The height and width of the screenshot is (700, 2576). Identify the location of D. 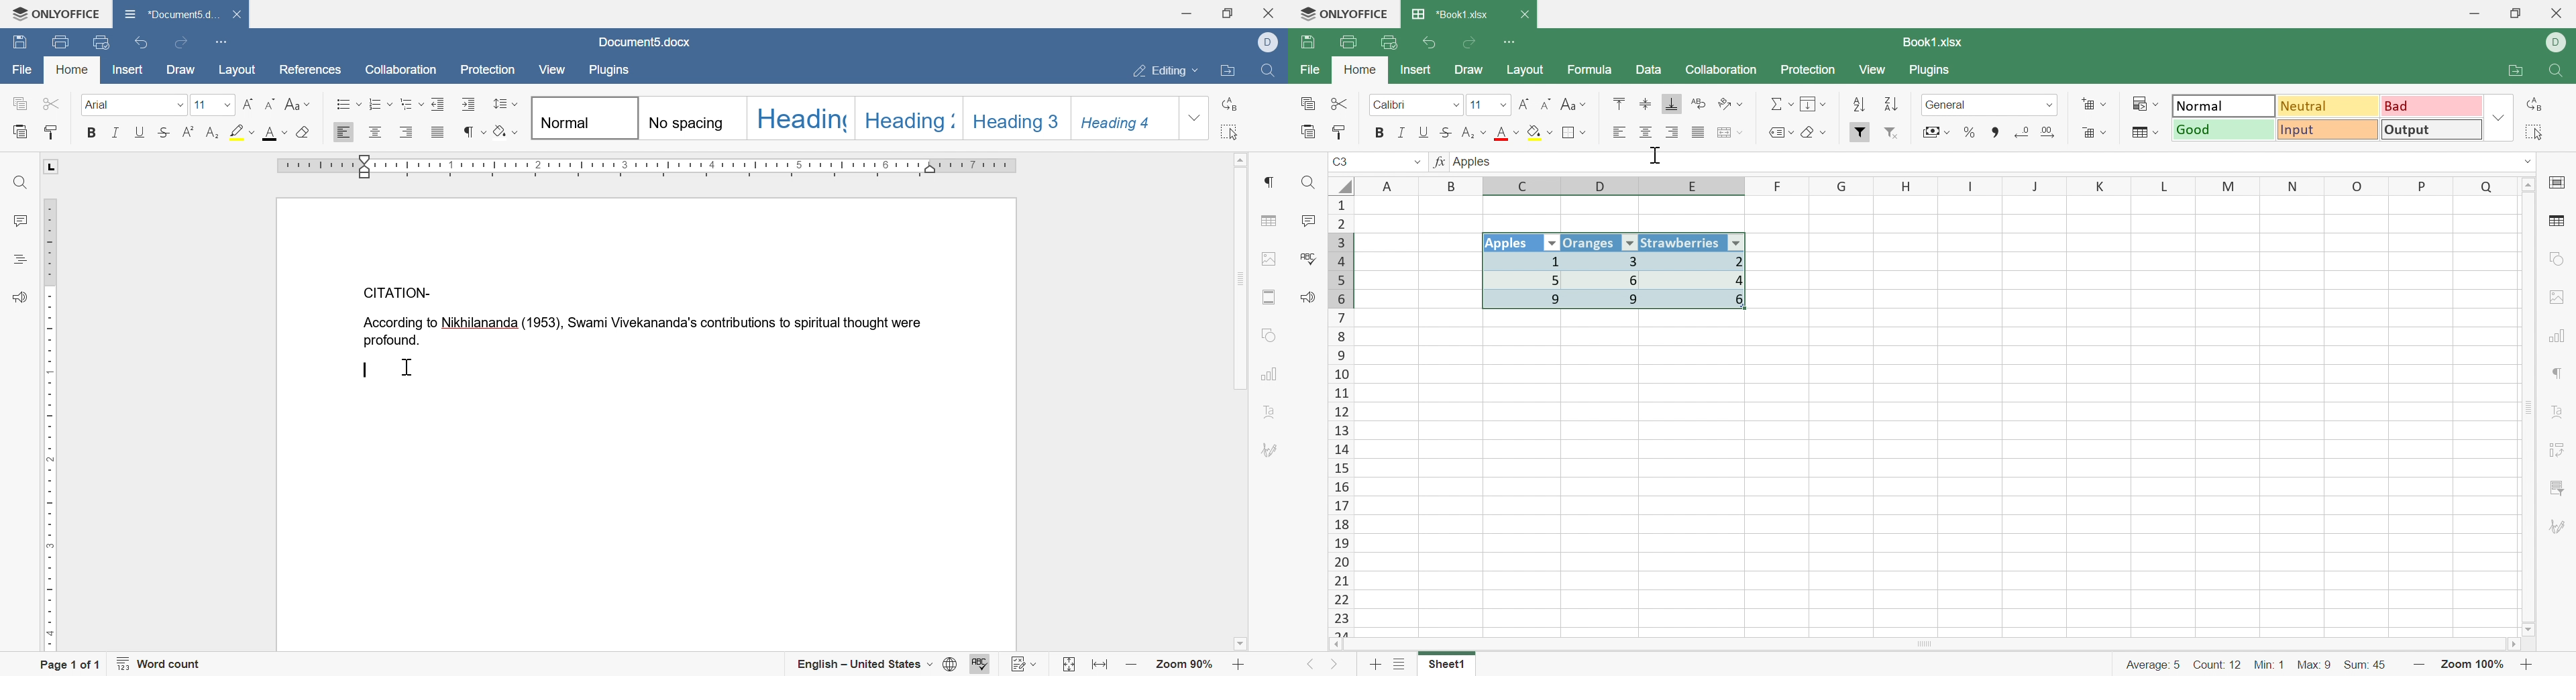
(1609, 187).